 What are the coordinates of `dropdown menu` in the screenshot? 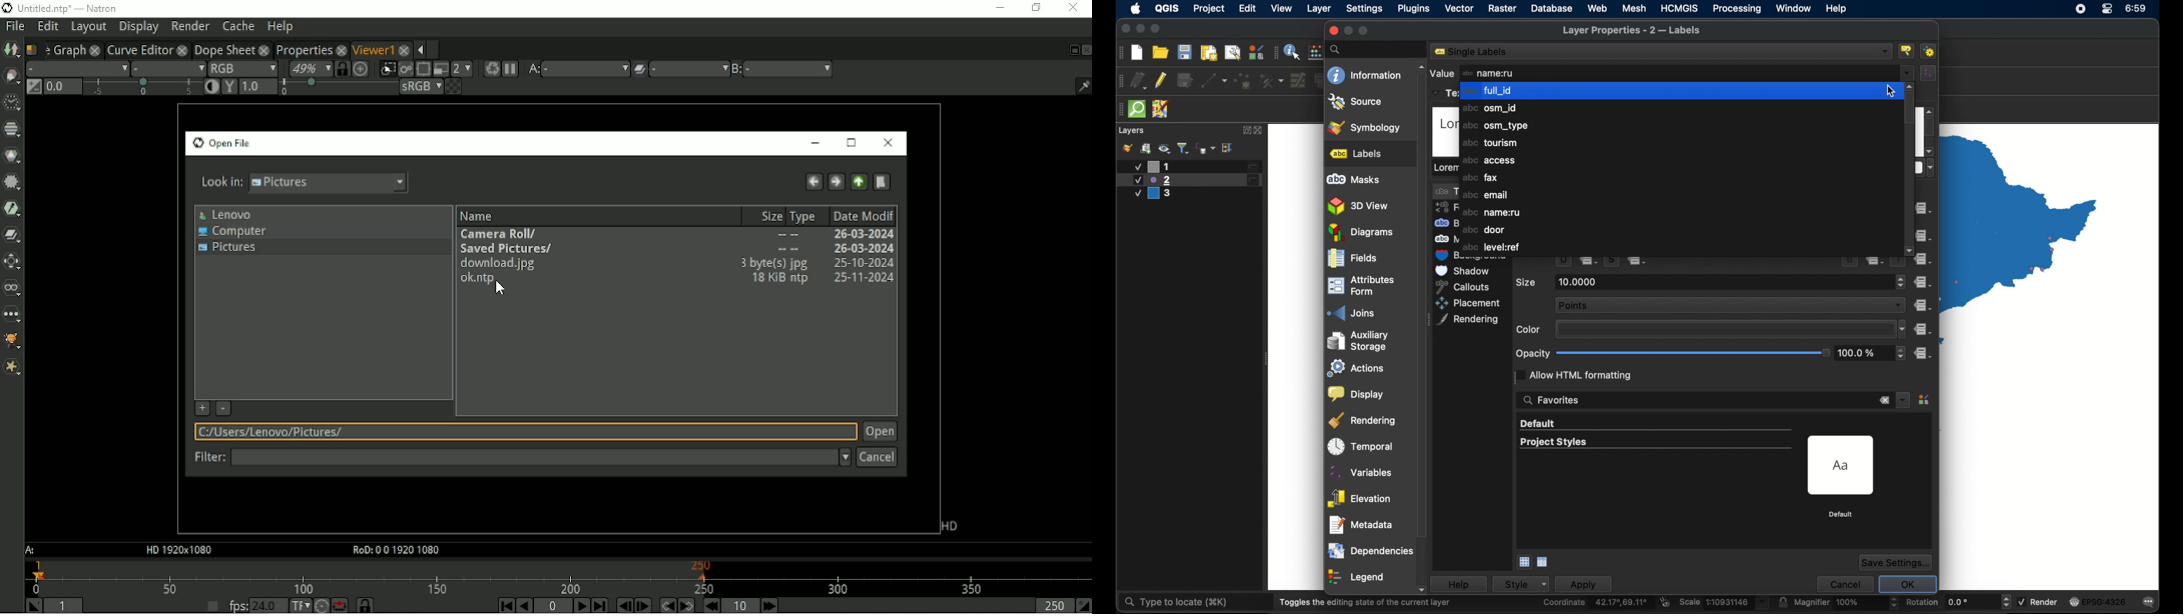 It's located at (1903, 399).